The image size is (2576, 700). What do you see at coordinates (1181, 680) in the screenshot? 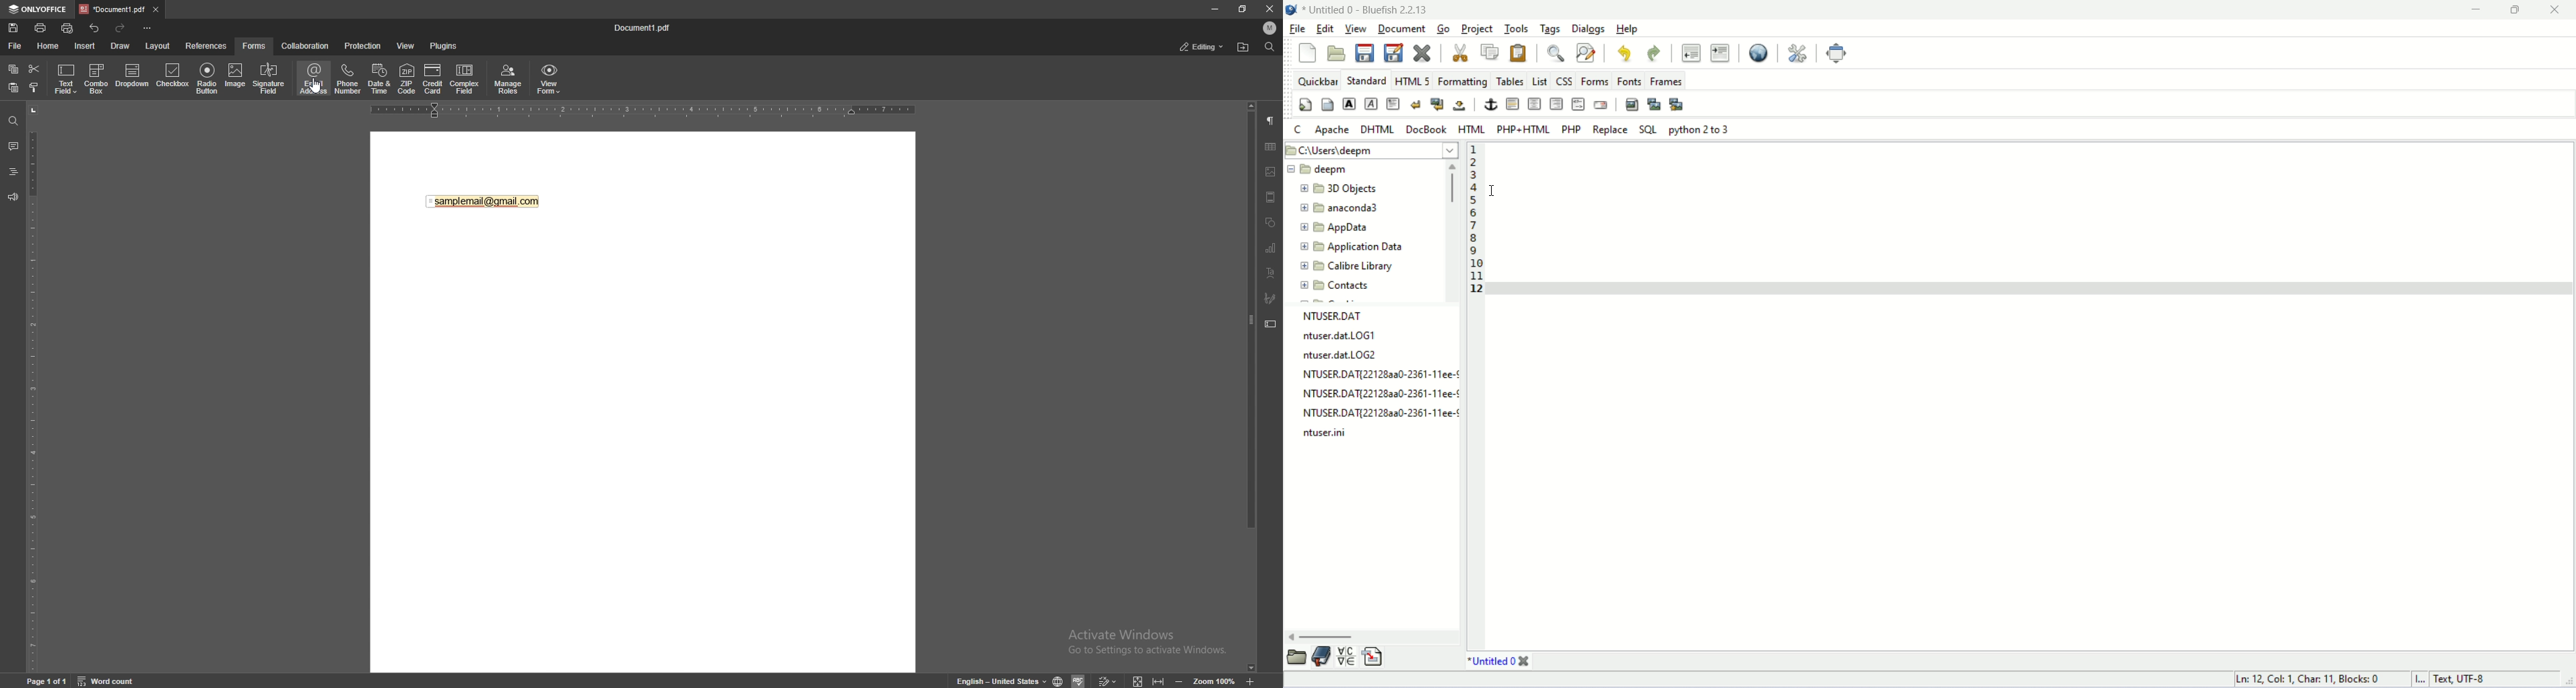
I see `zoom out` at bounding box center [1181, 680].